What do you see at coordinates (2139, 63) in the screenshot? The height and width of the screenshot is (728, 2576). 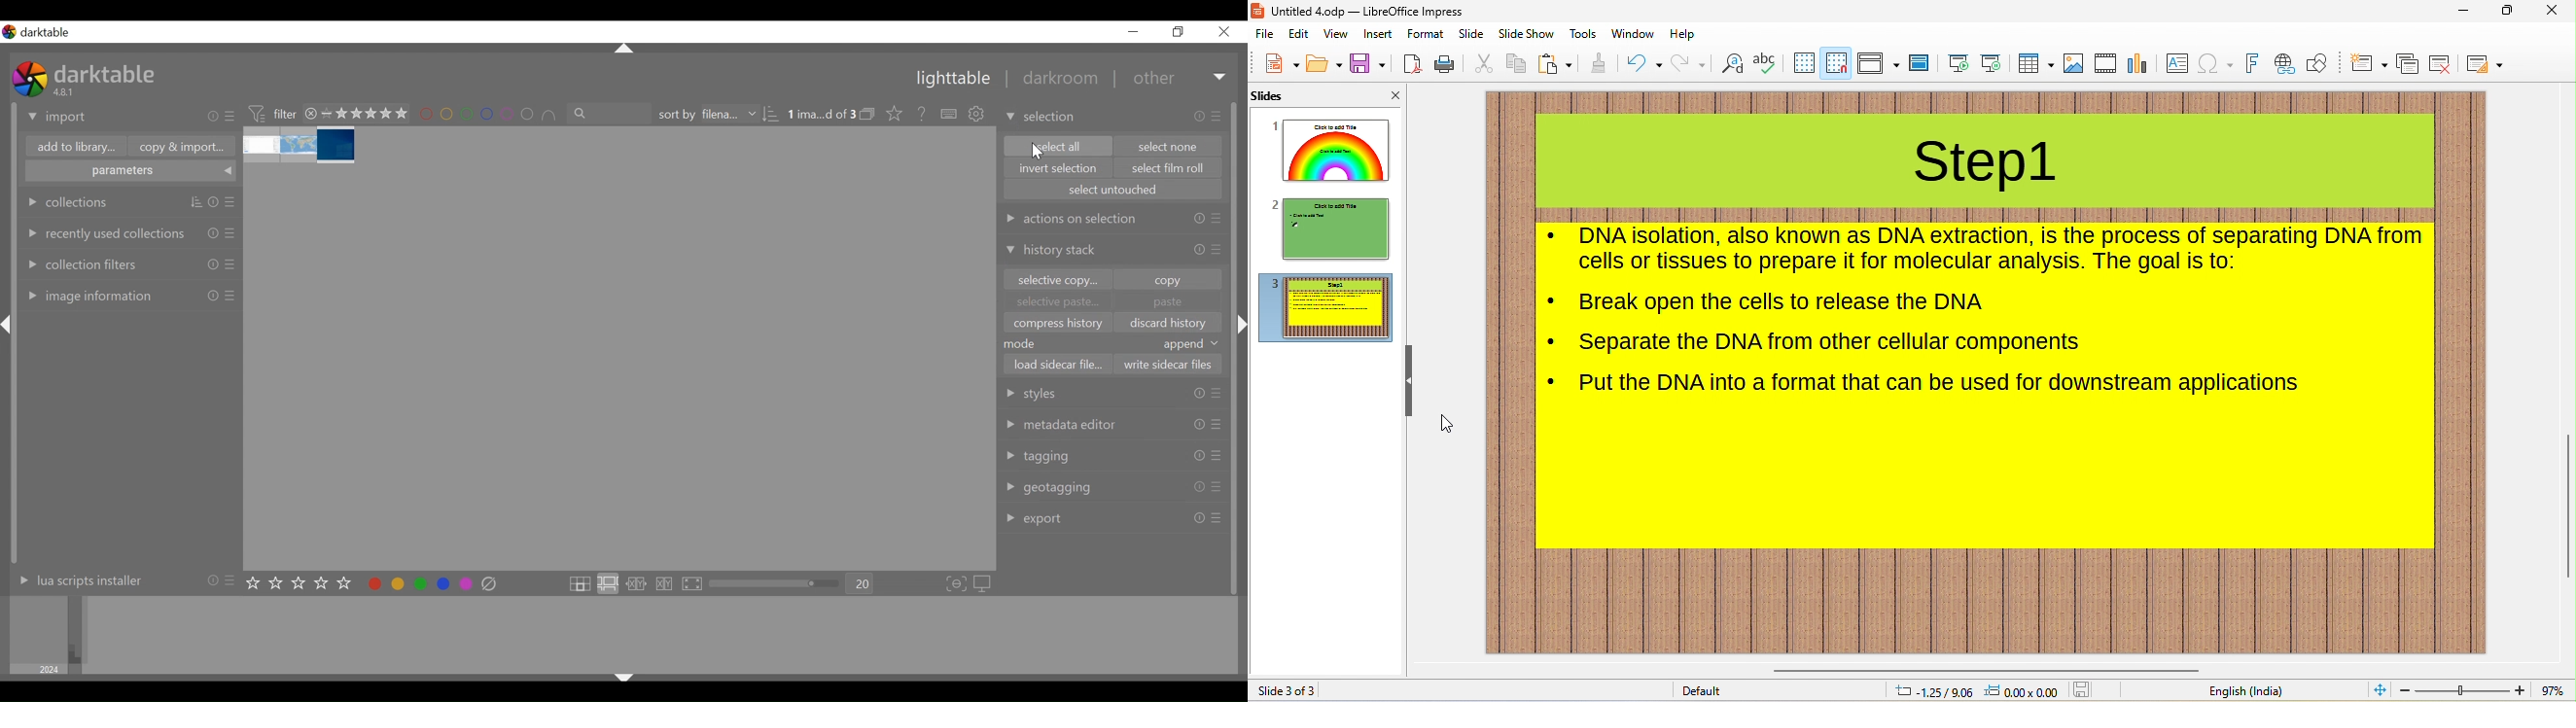 I see `chart` at bounding box center [2139, 63].